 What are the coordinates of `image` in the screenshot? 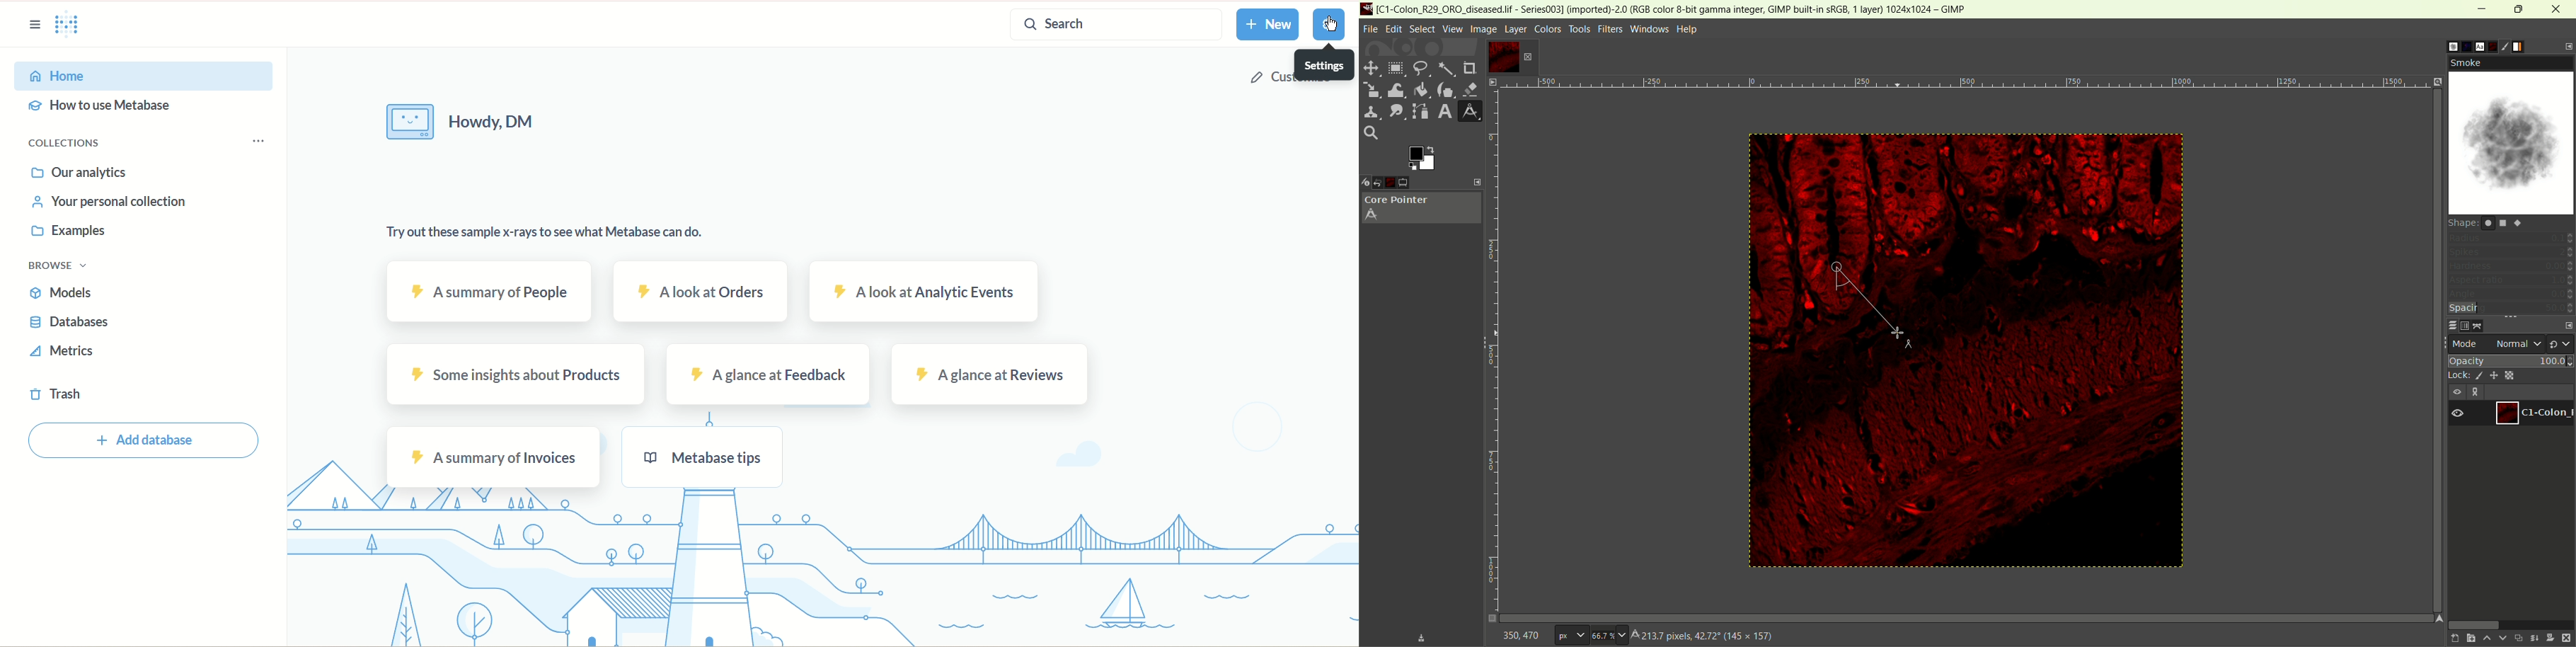 It's located at (1482, 29).